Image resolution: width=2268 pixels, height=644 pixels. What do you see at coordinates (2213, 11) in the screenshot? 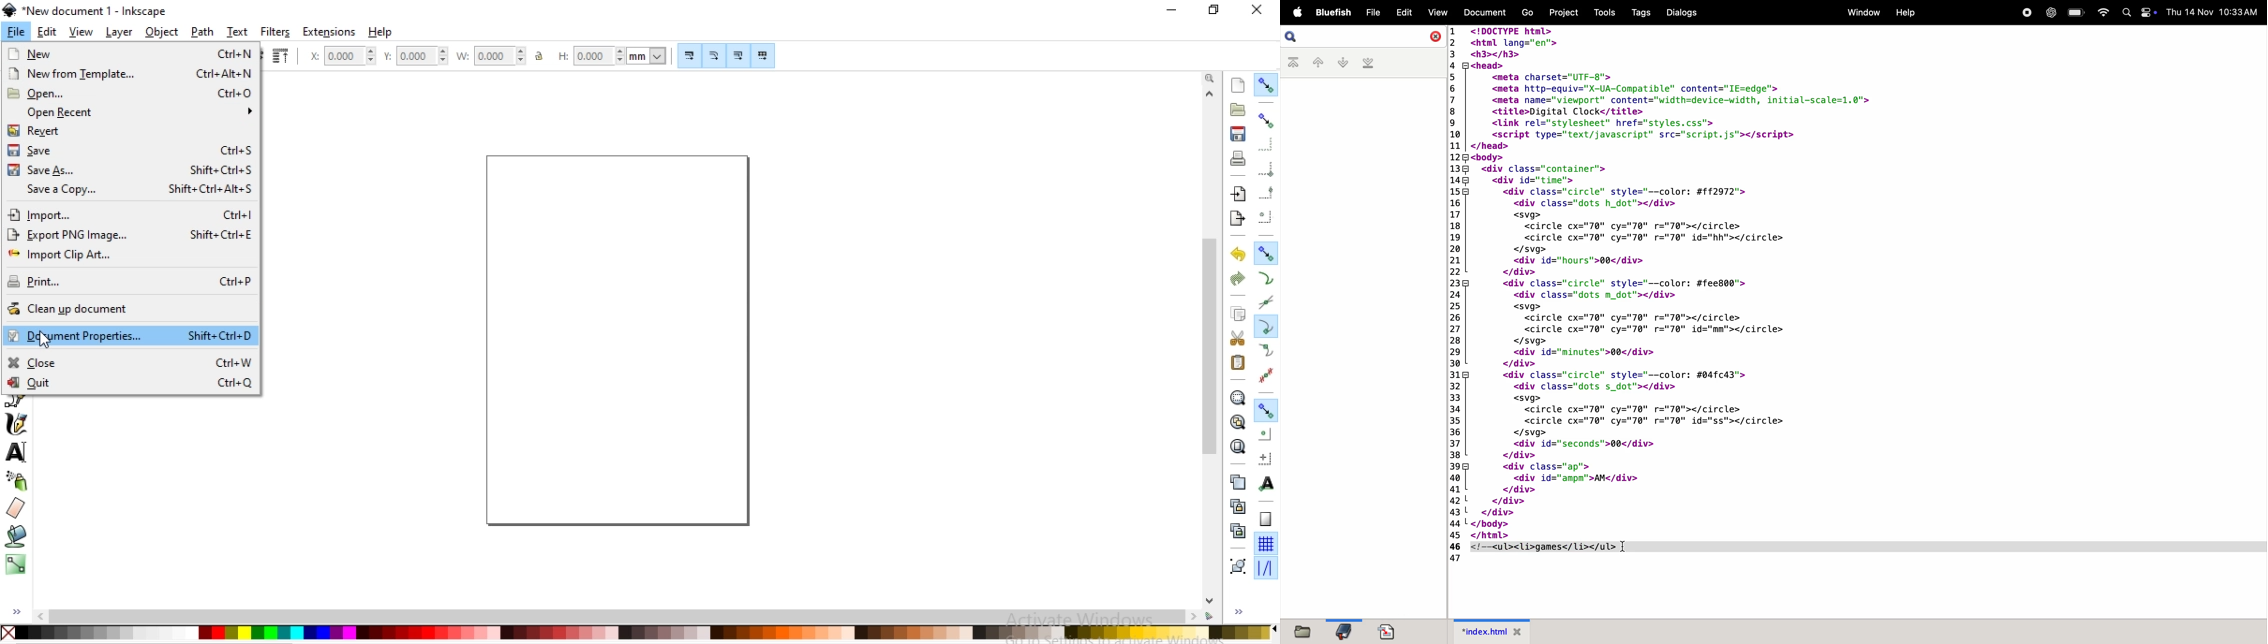
I see `Date and time` at bounding box center [2213, 11].